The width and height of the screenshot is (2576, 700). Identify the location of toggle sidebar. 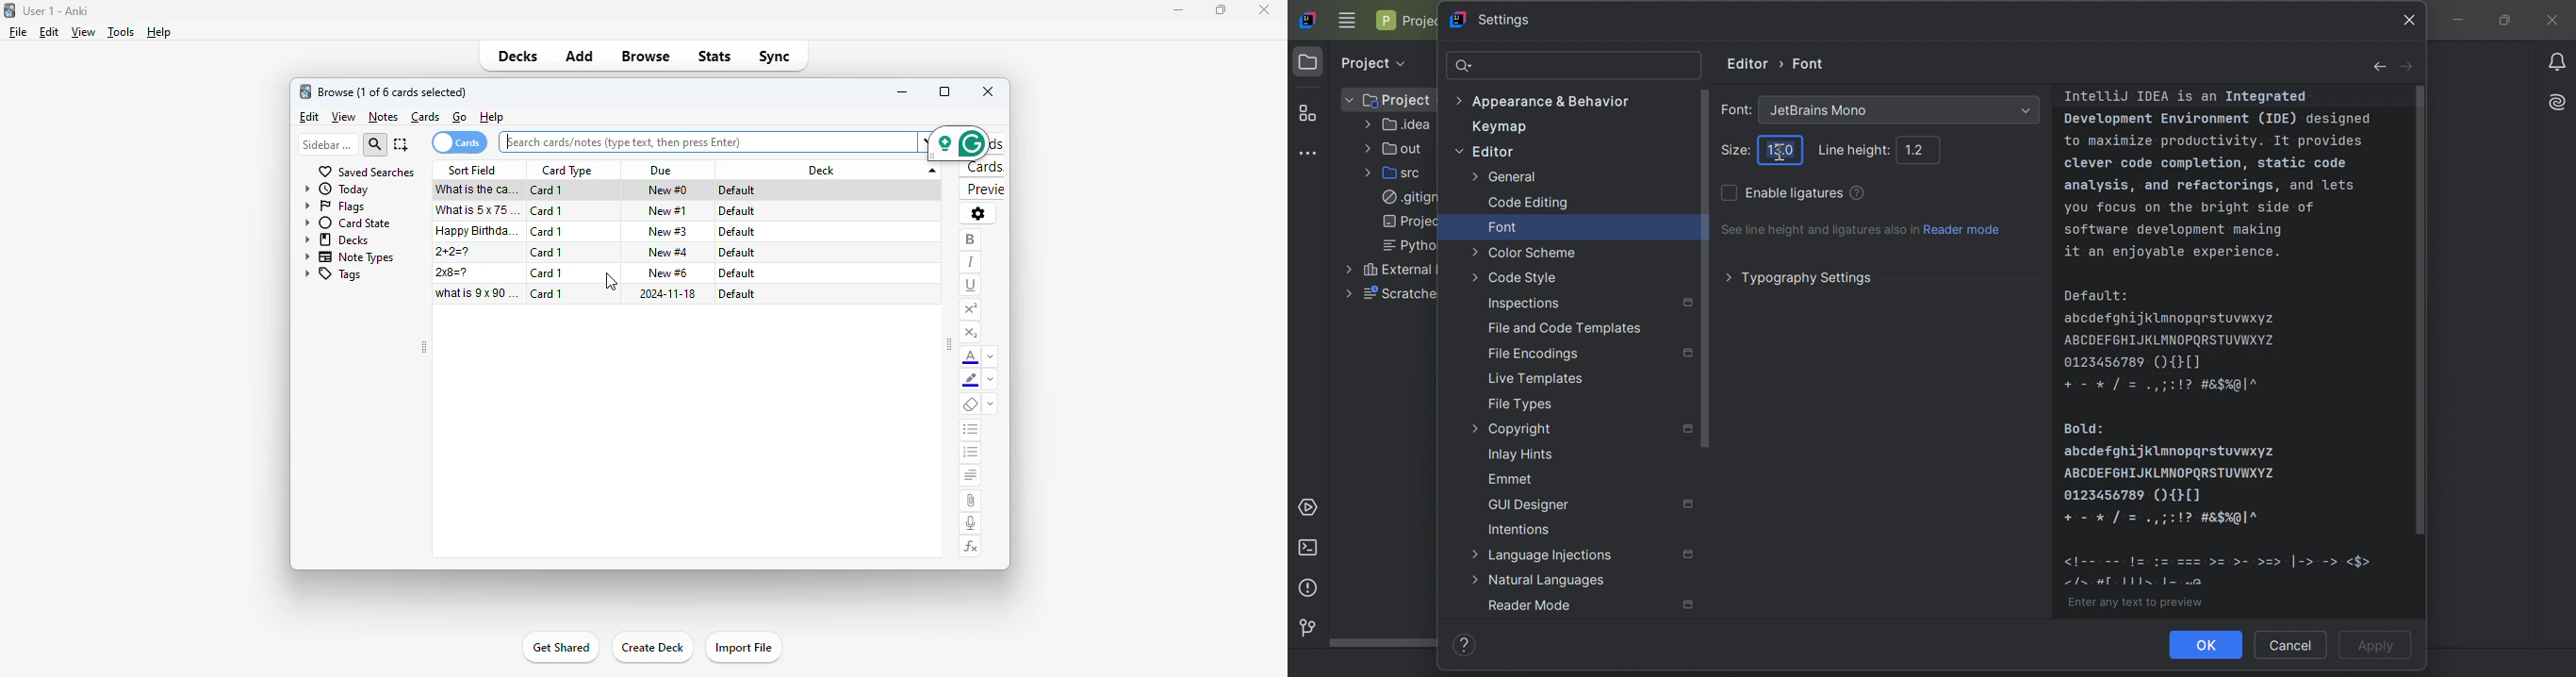
(949, 346).